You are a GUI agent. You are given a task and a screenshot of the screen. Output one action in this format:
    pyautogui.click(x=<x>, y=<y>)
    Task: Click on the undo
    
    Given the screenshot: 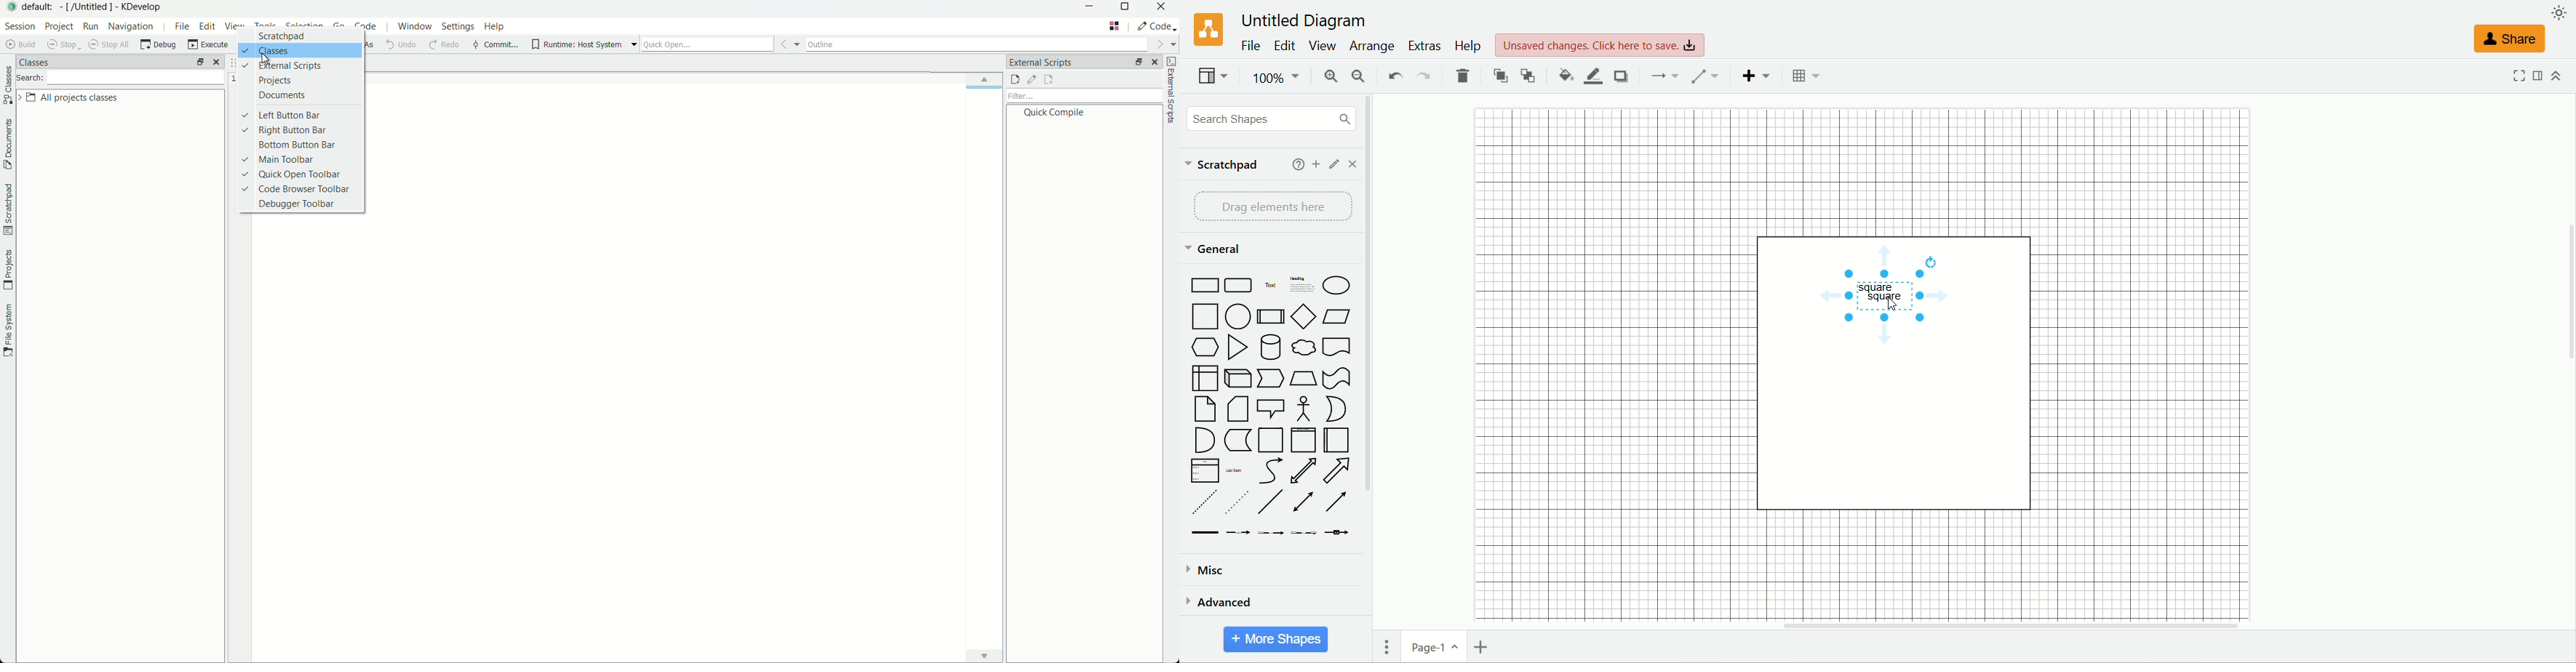 What is the action you would take?
    pyautogui.click(x=1394, y=77)
    